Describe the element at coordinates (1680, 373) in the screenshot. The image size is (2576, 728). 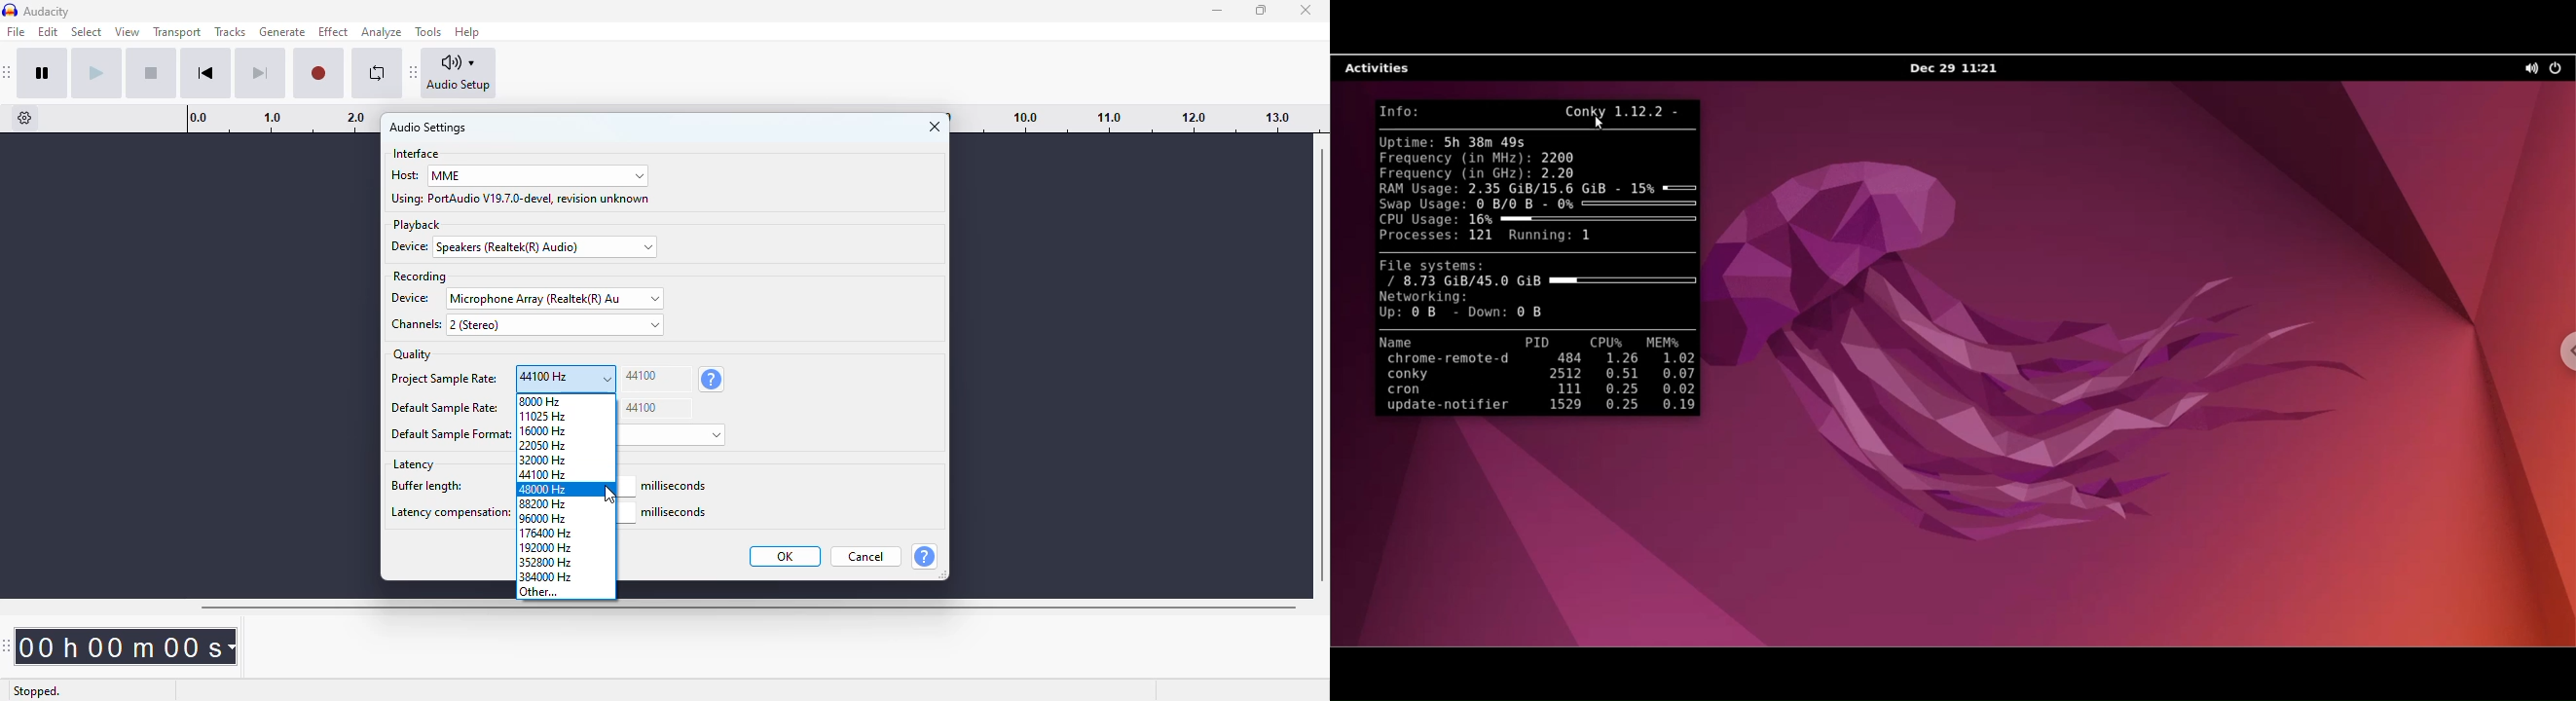
I see `0.07` at that location.